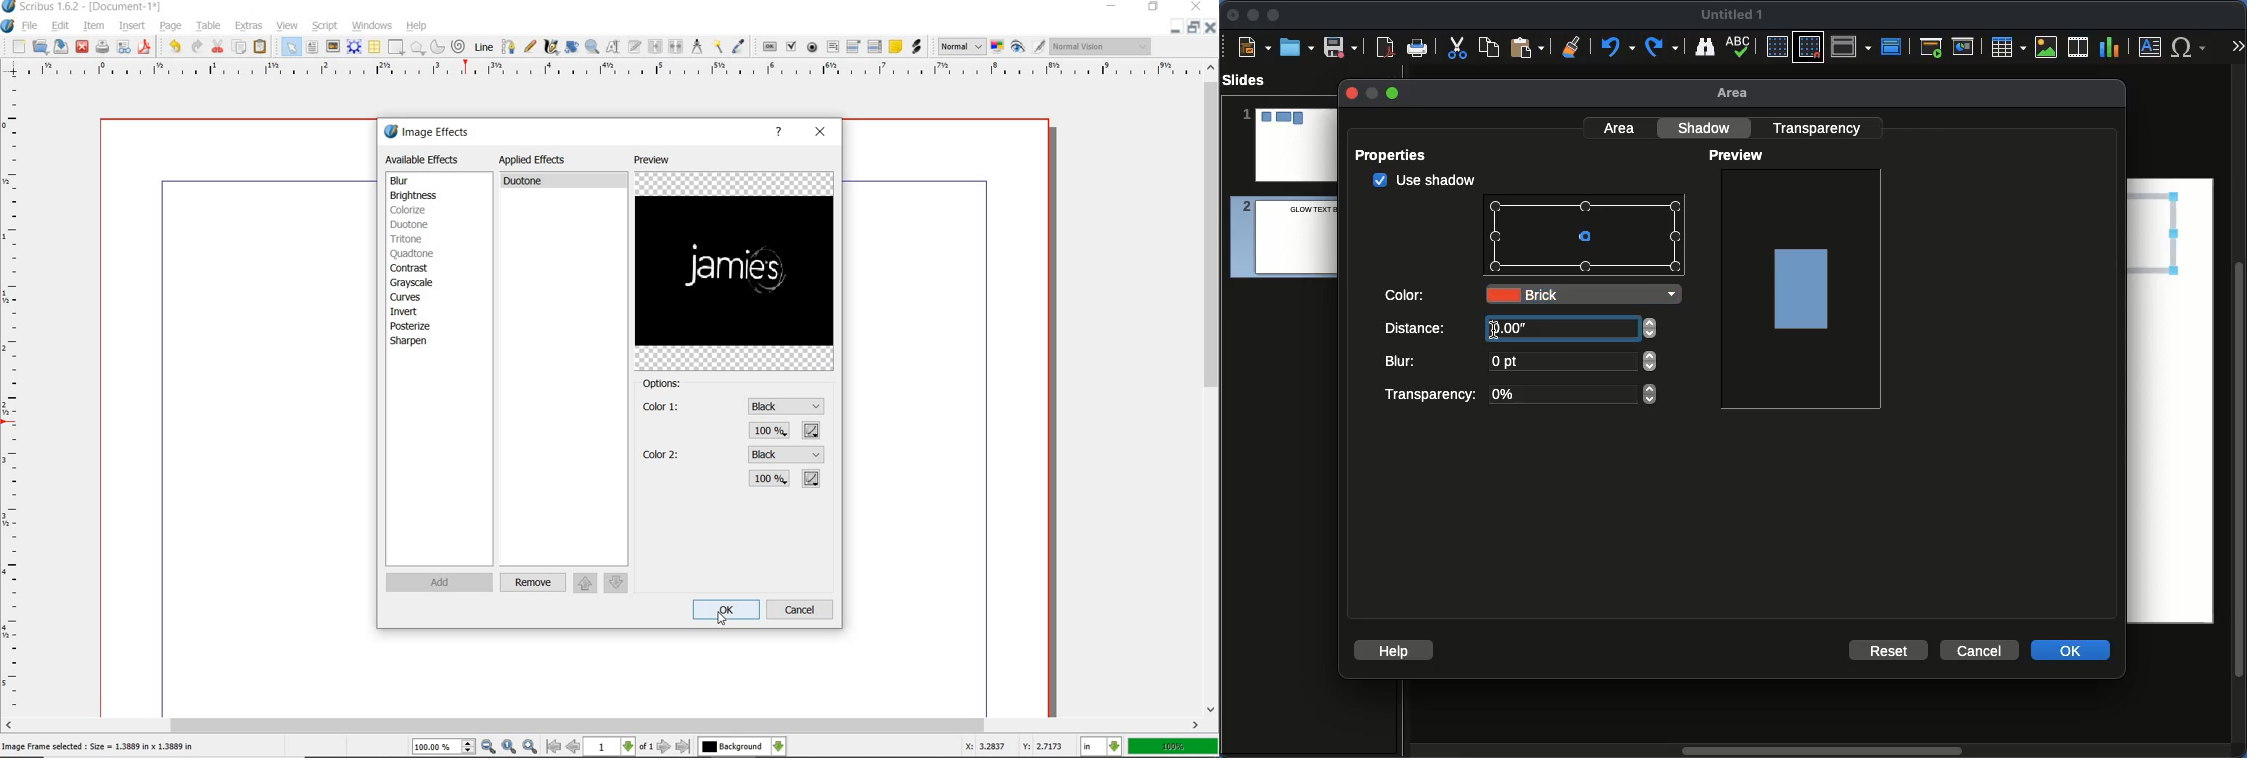 Image resolution: width=2268 pixels, height=784 pixels. Describe the element at coordinates (374, 47) in the screenshot. I see `TABLE` at that location.